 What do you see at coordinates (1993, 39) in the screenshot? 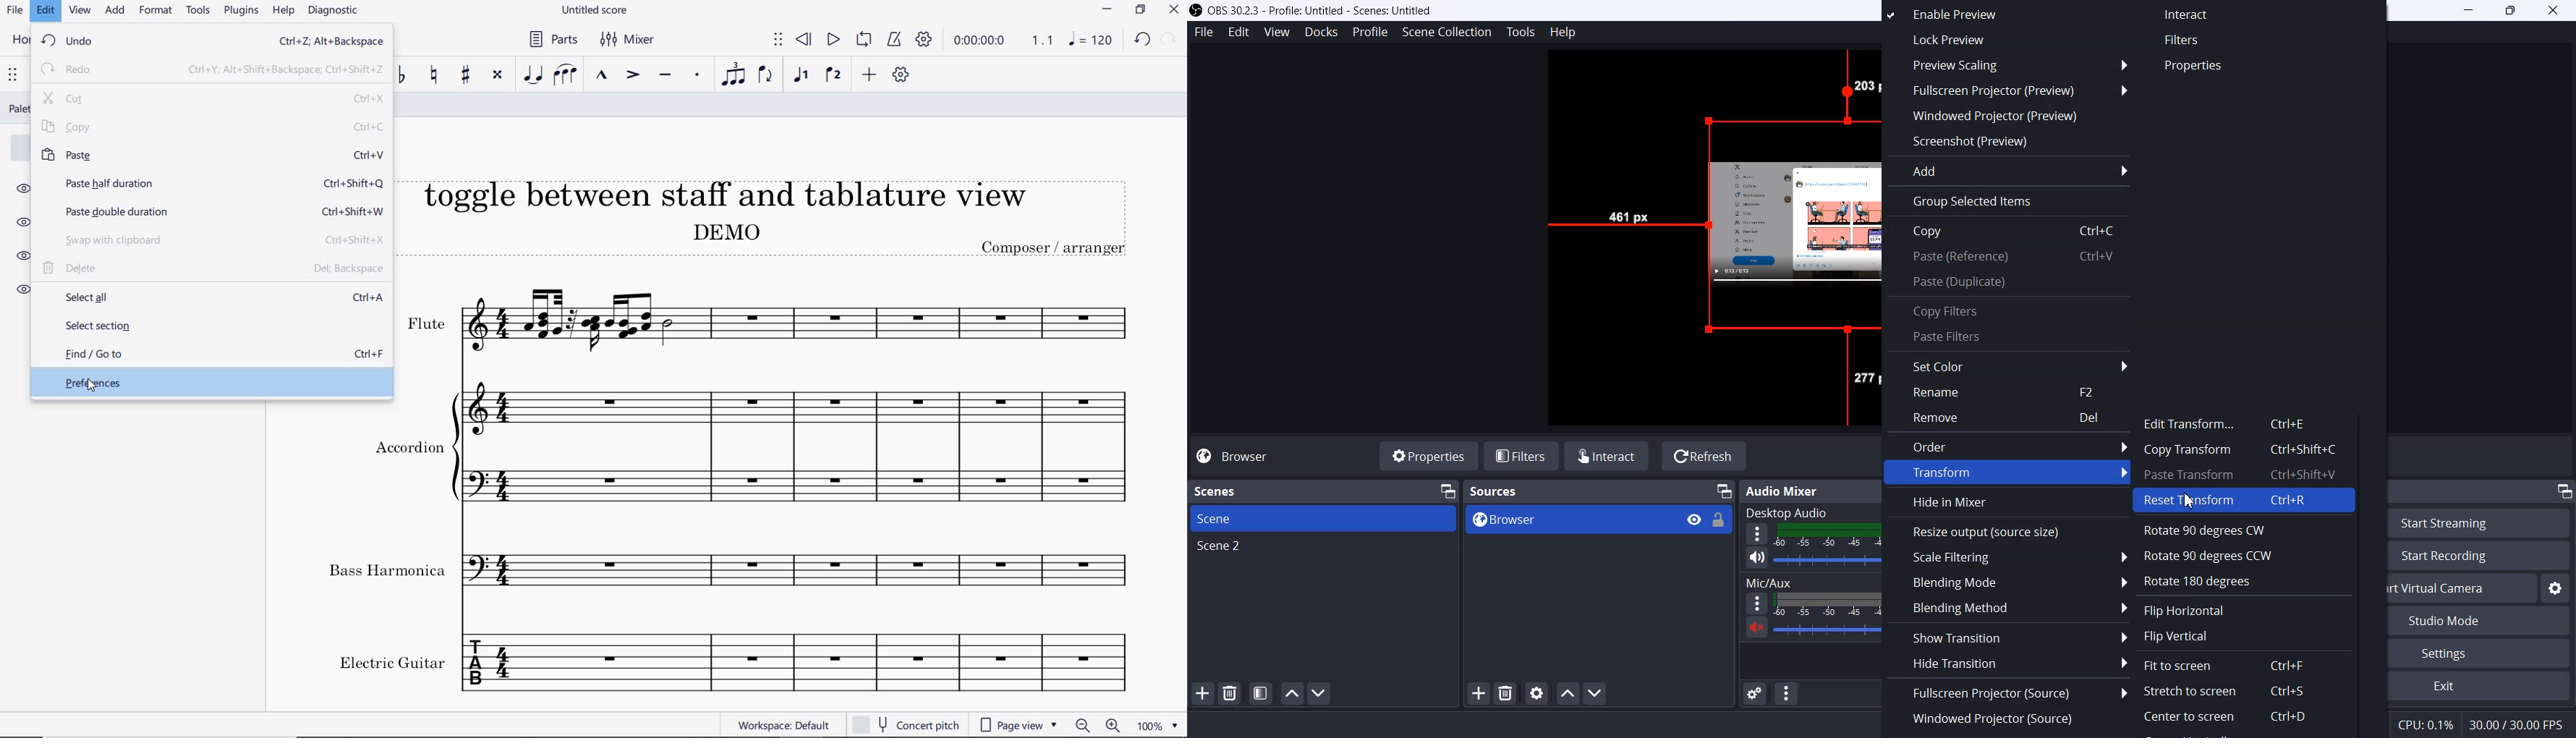
I see `Lock preview` at bounding box center [1993, 39].